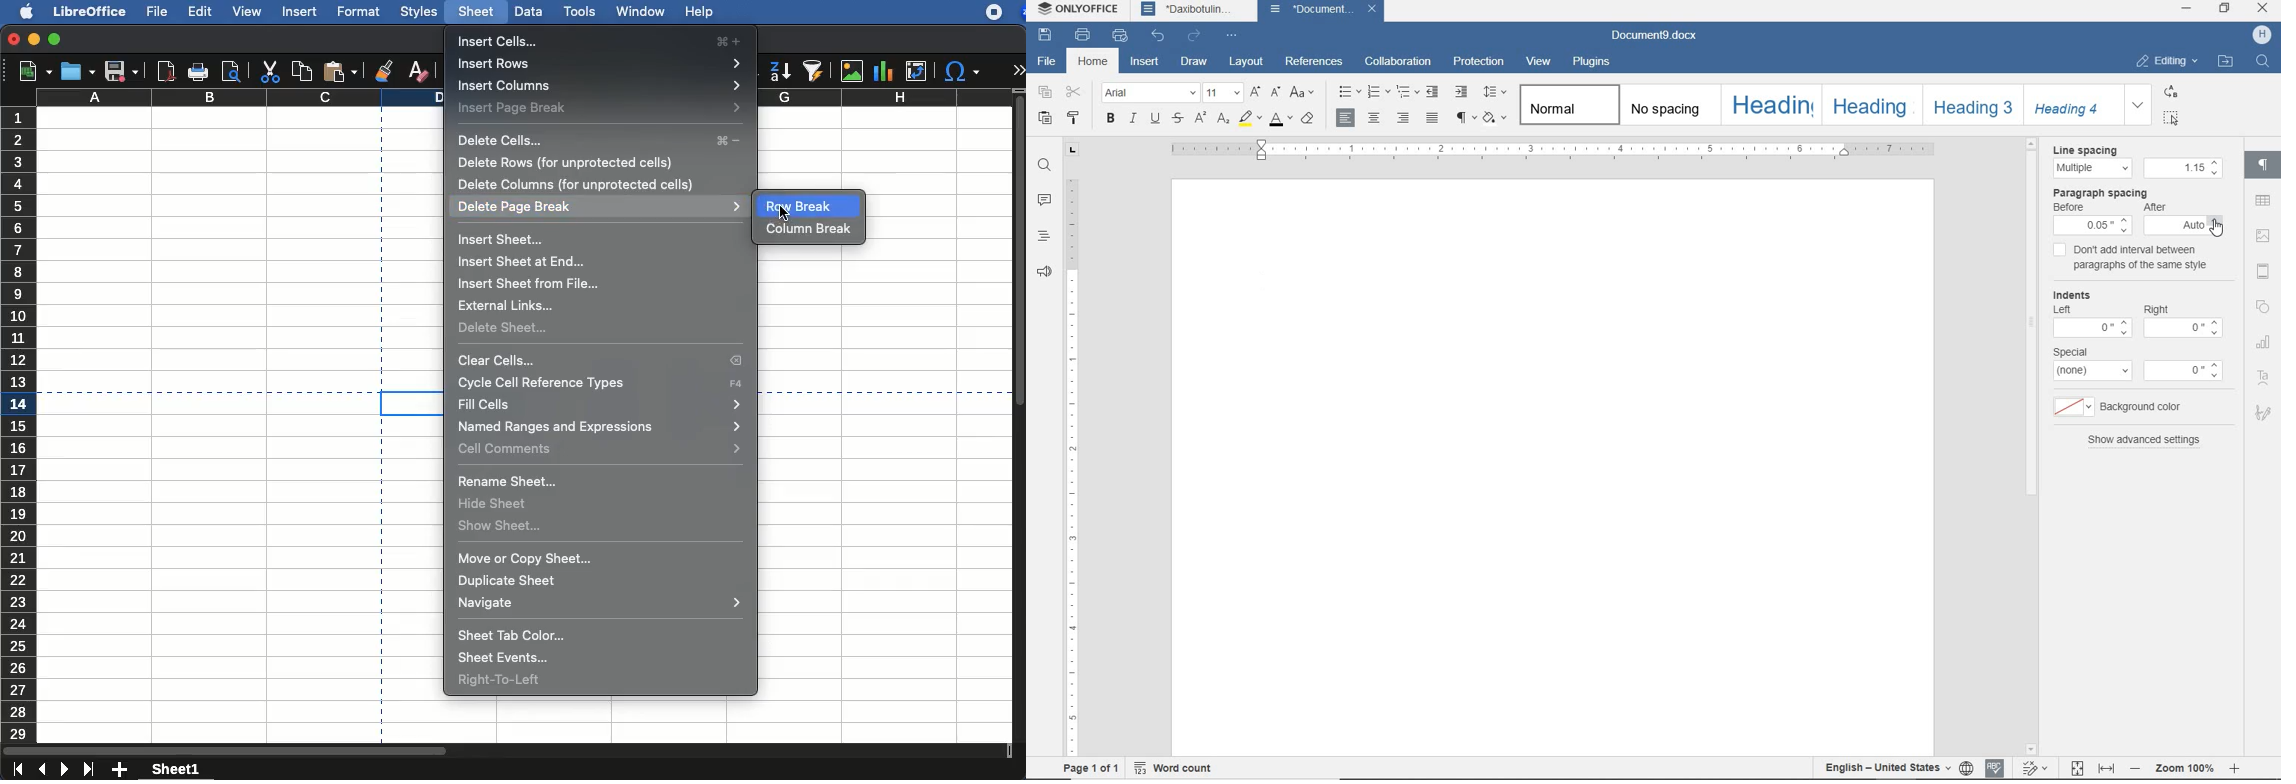 Image resolution: width=2296 pixels, height=784 pixels. Describe the element at coordinates (1481, 62) in the screenshot. I see `protection` at that location.